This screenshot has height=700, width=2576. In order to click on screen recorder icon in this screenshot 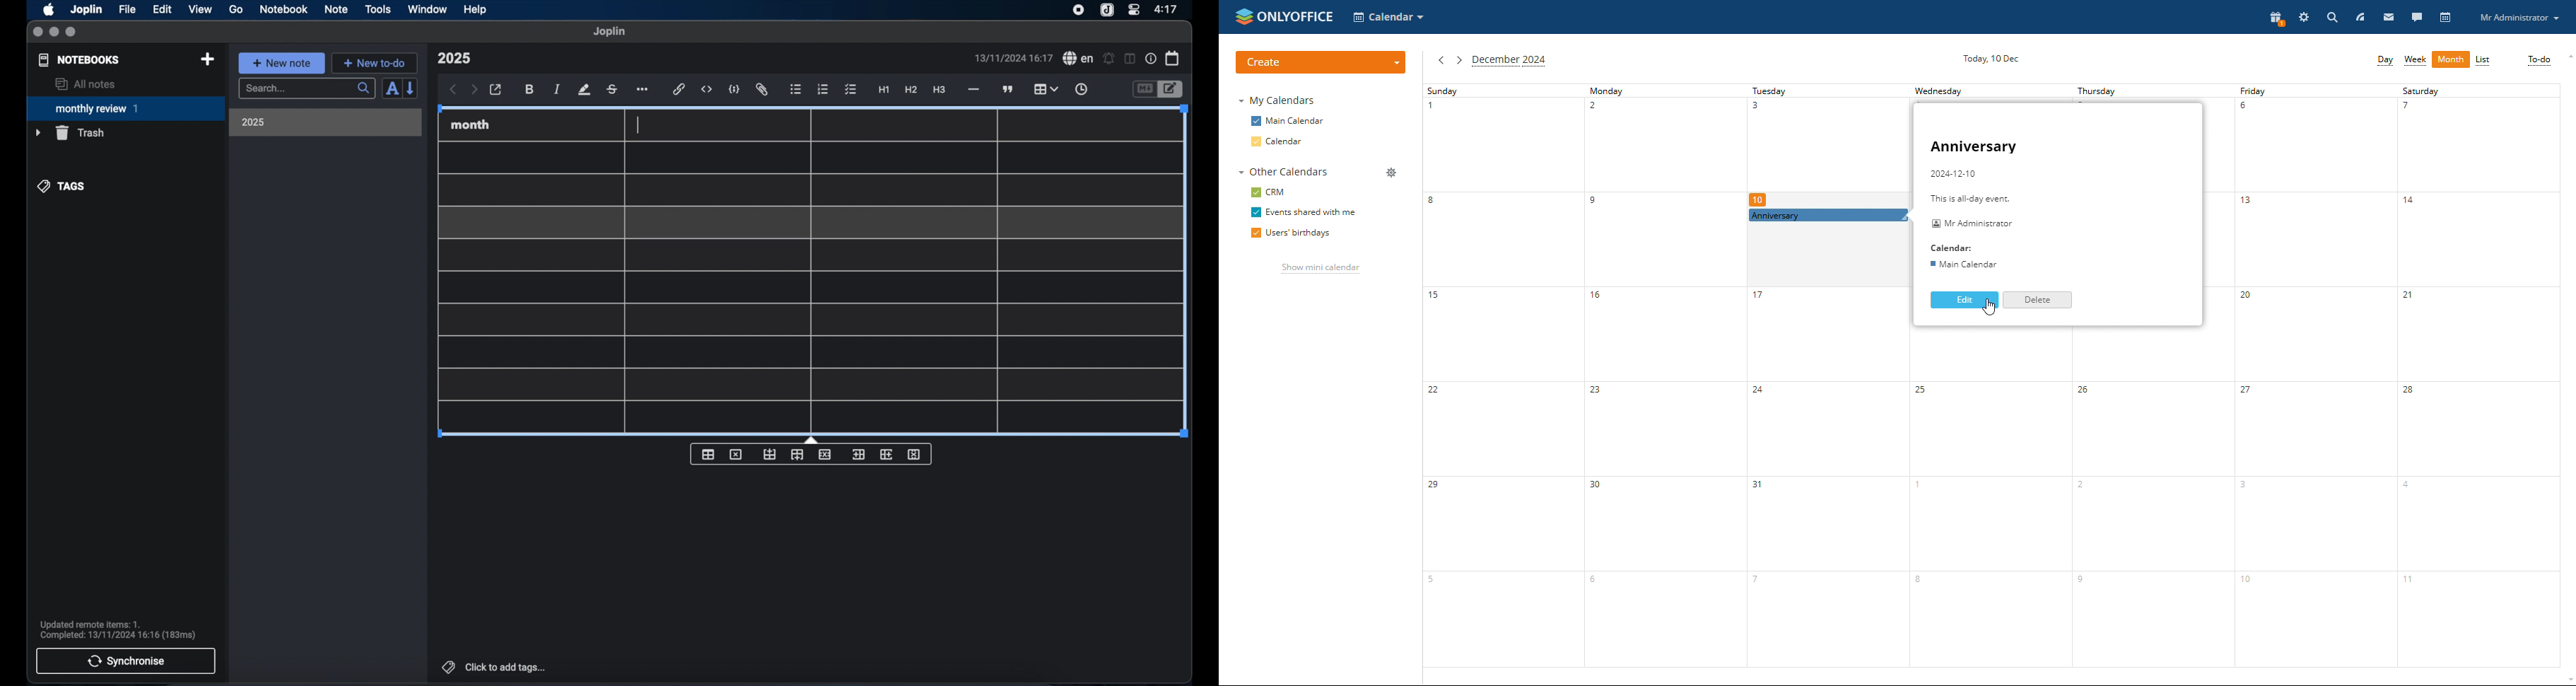, I will do `click(1079, 10)`.